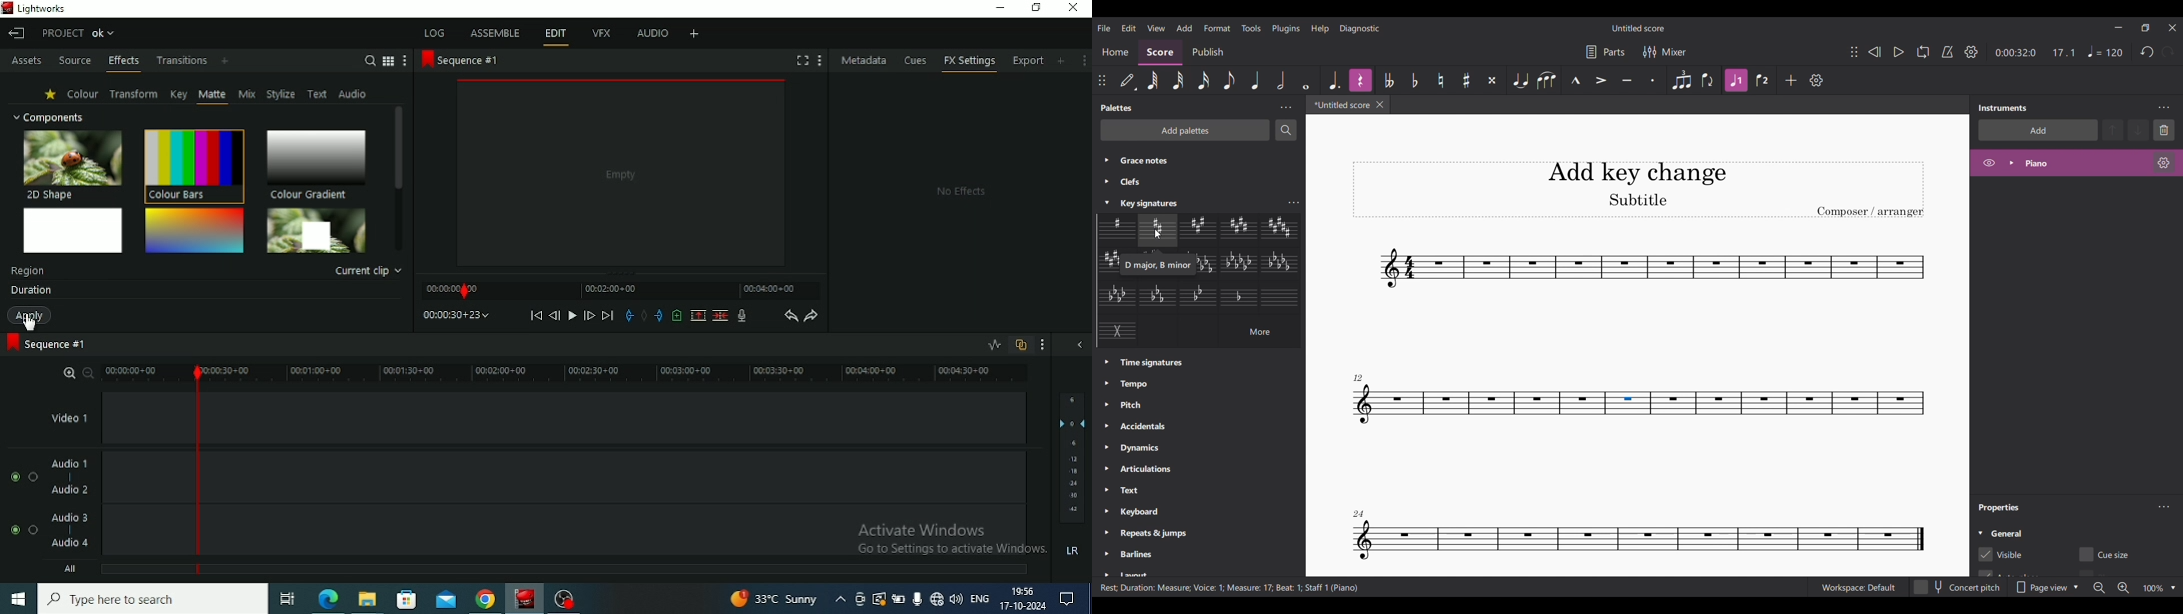 This screenshot has height=616, width=2184. Describe the element at coordinates (75, 62) in the screenshot. I see `Source` at that location.